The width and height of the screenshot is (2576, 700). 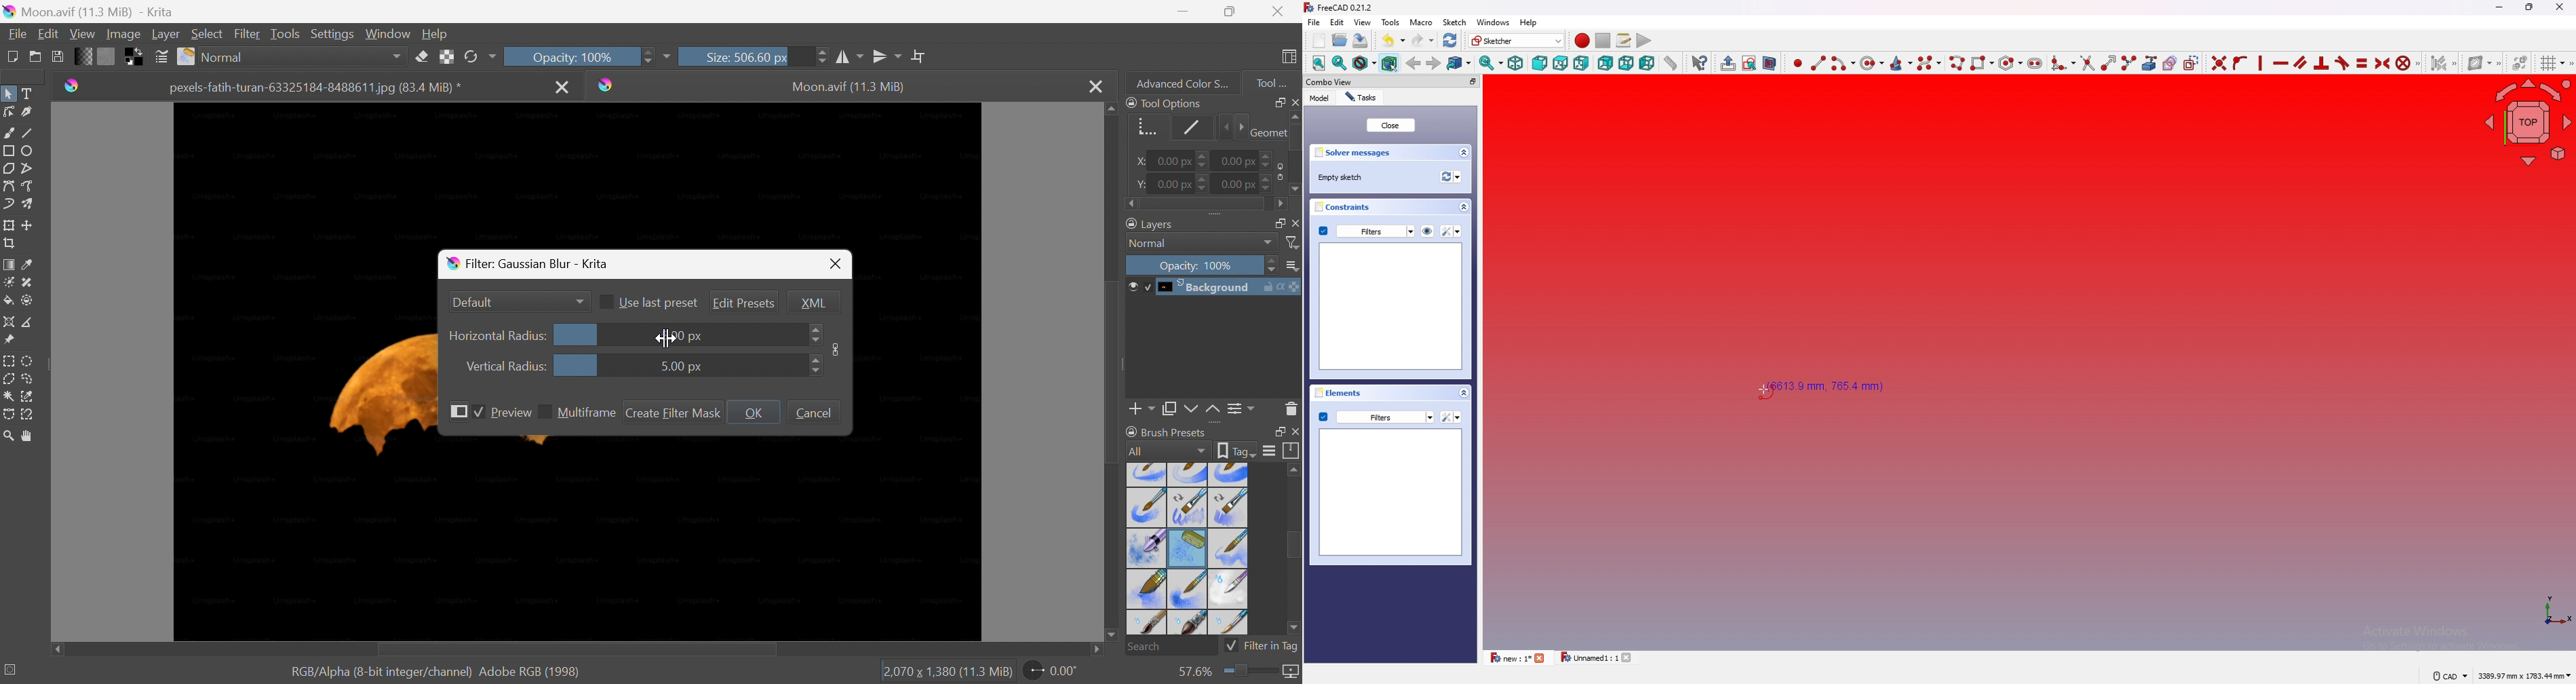 What do you see at coordinates (1361, 98) in the screenshot?
I see `tasks` at bounding box center [1361, 98].